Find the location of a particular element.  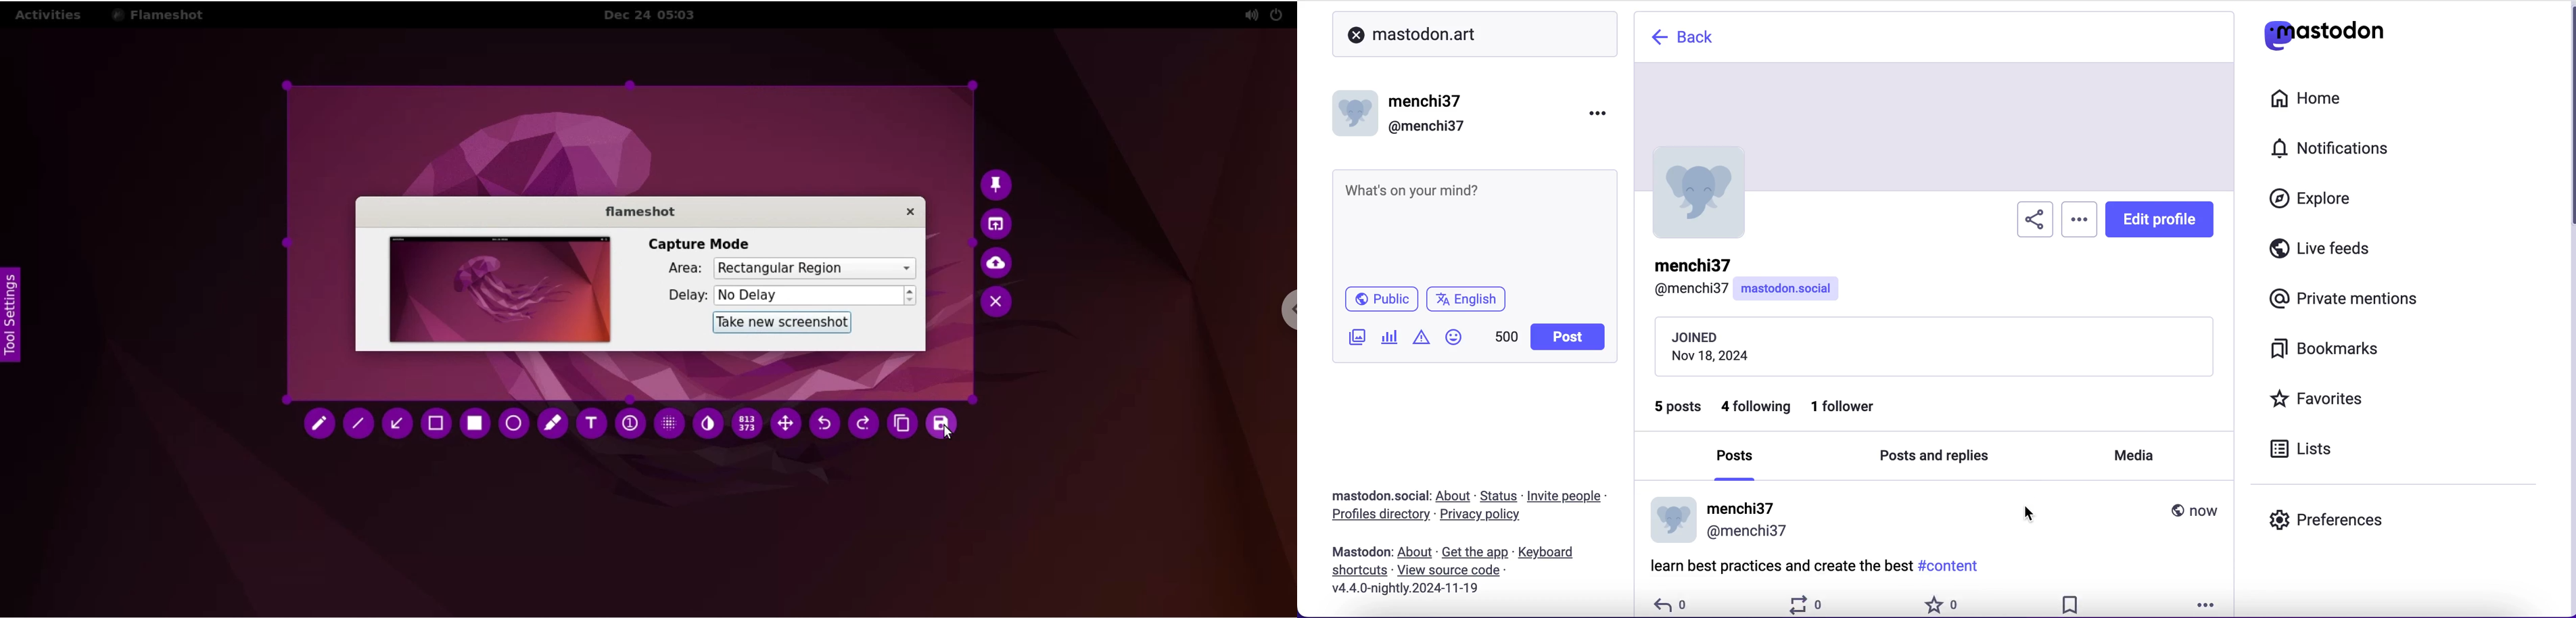

media is located at coordinates (2133, 460).